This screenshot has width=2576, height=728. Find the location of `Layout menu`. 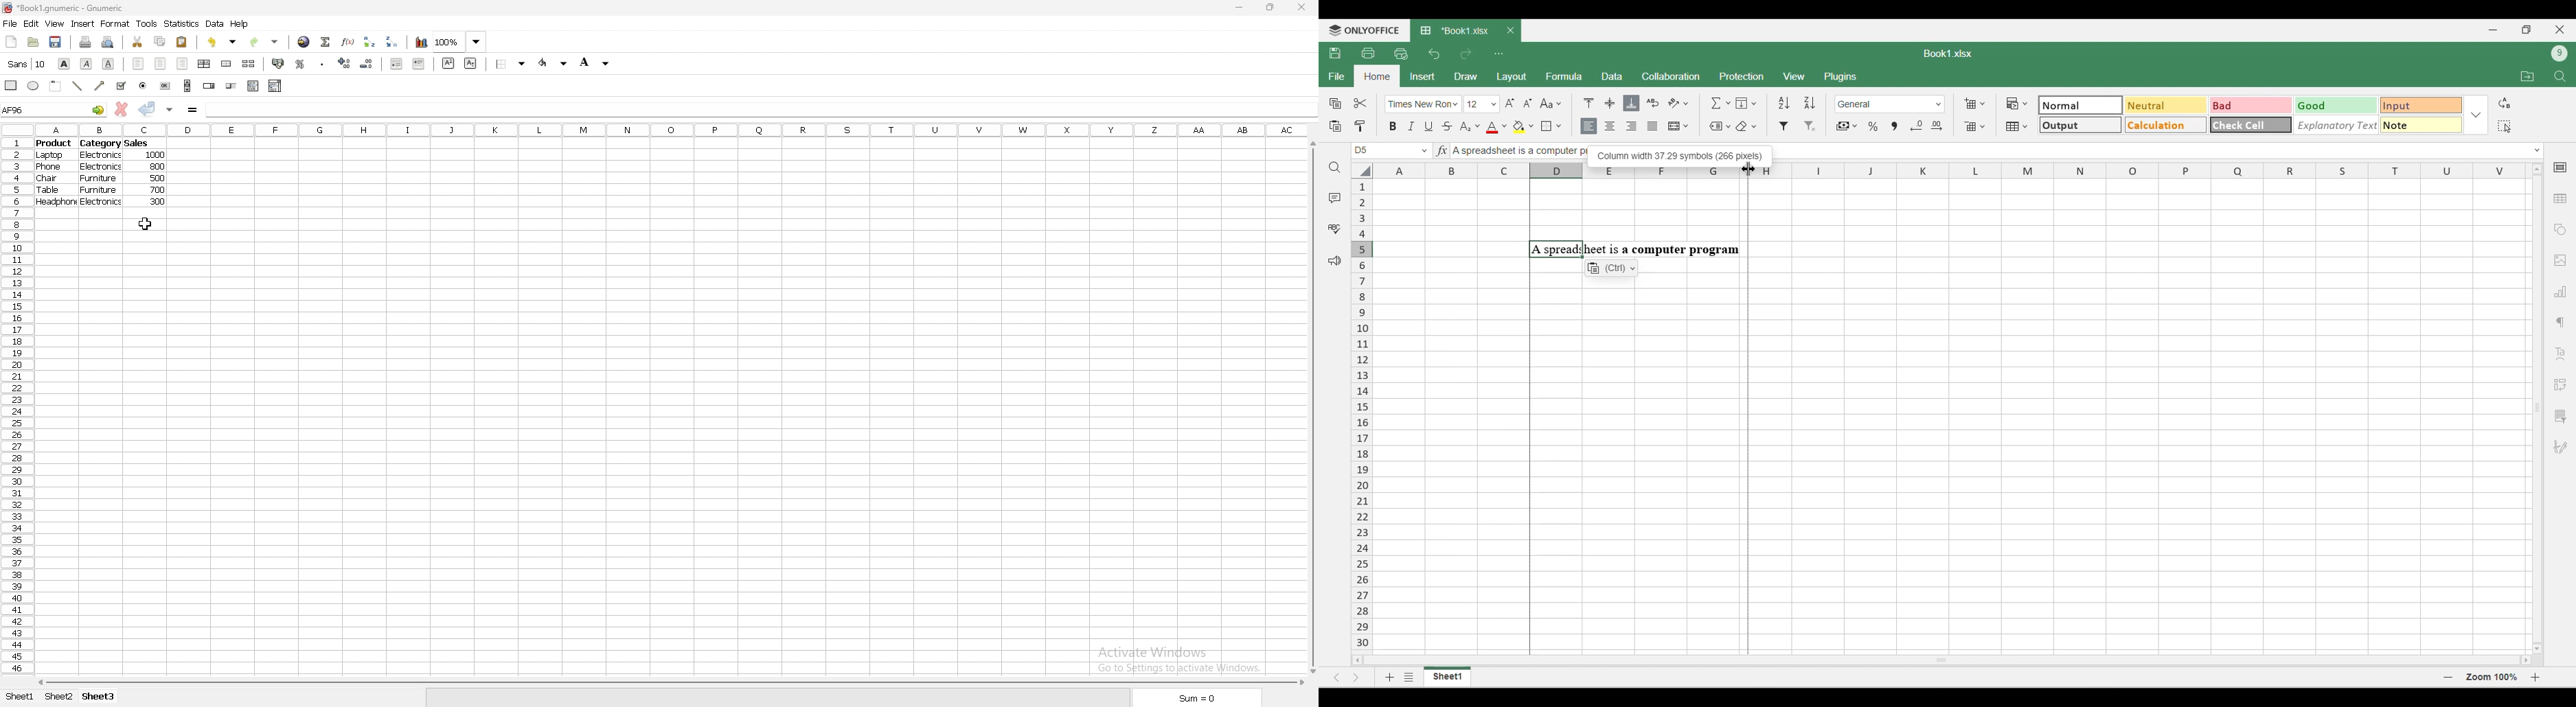

Layout menu is located at coordinates (1512, 77).